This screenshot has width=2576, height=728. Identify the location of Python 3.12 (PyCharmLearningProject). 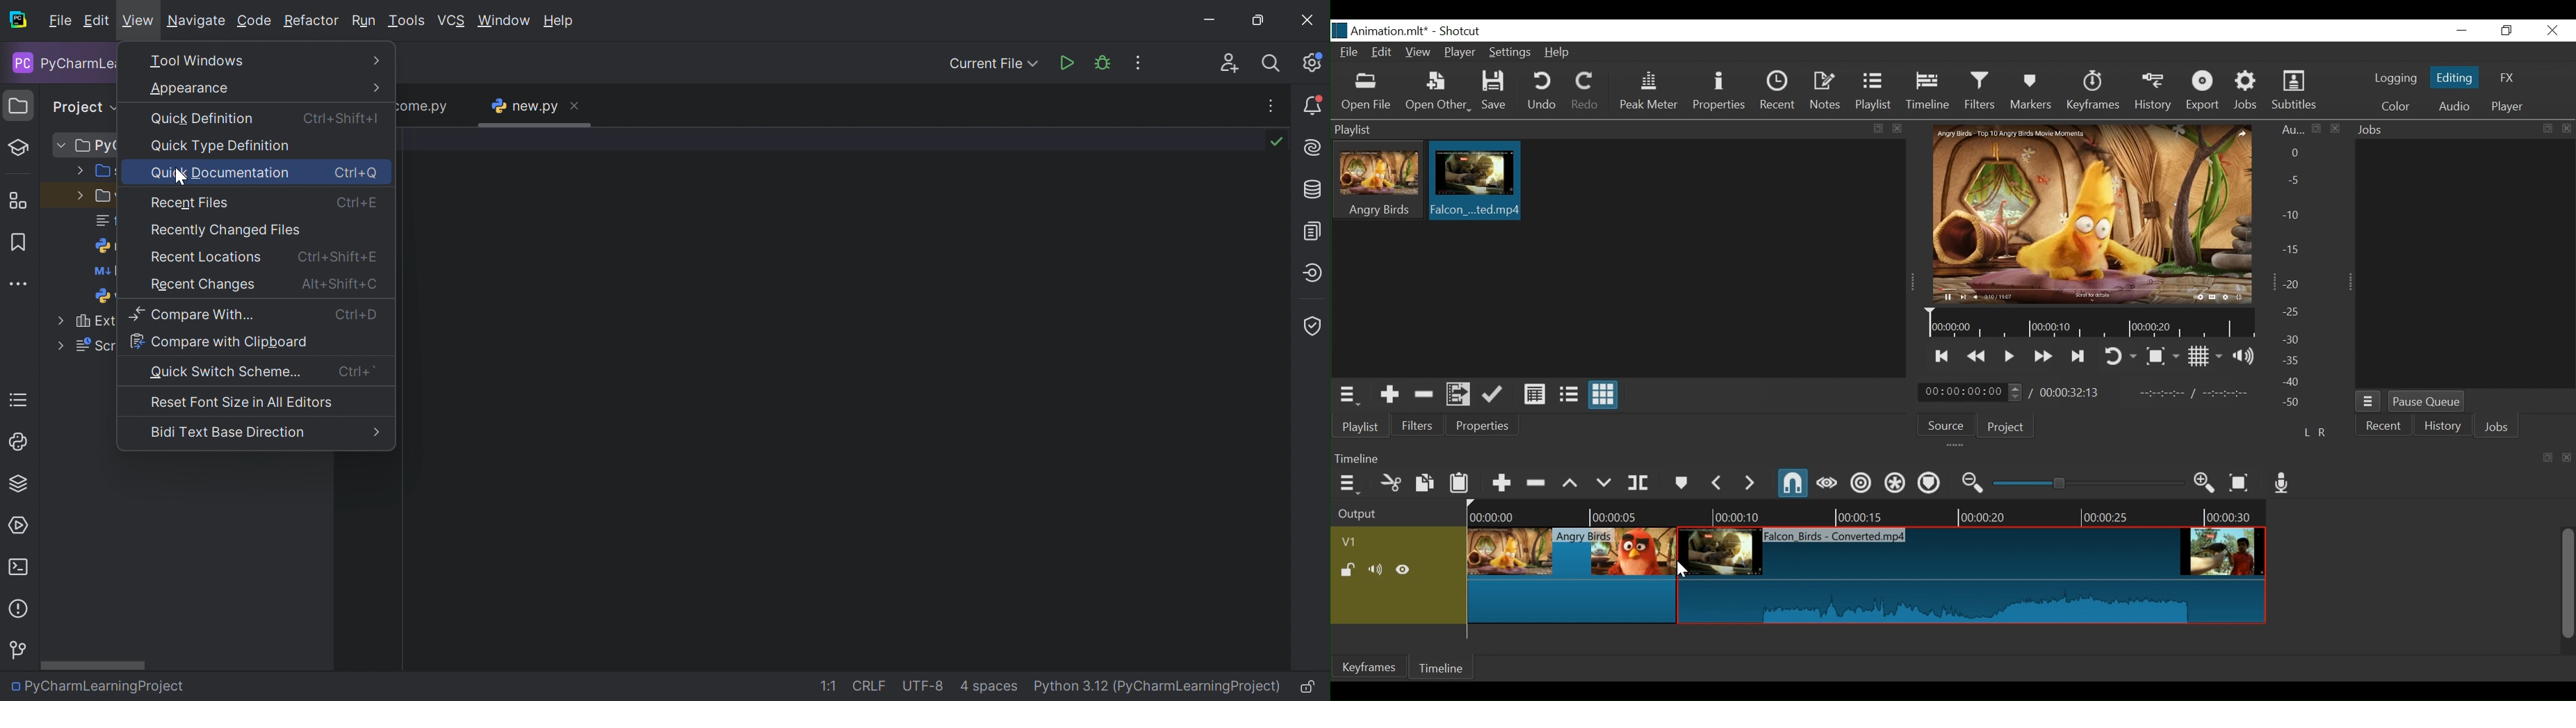
(1161, 686).